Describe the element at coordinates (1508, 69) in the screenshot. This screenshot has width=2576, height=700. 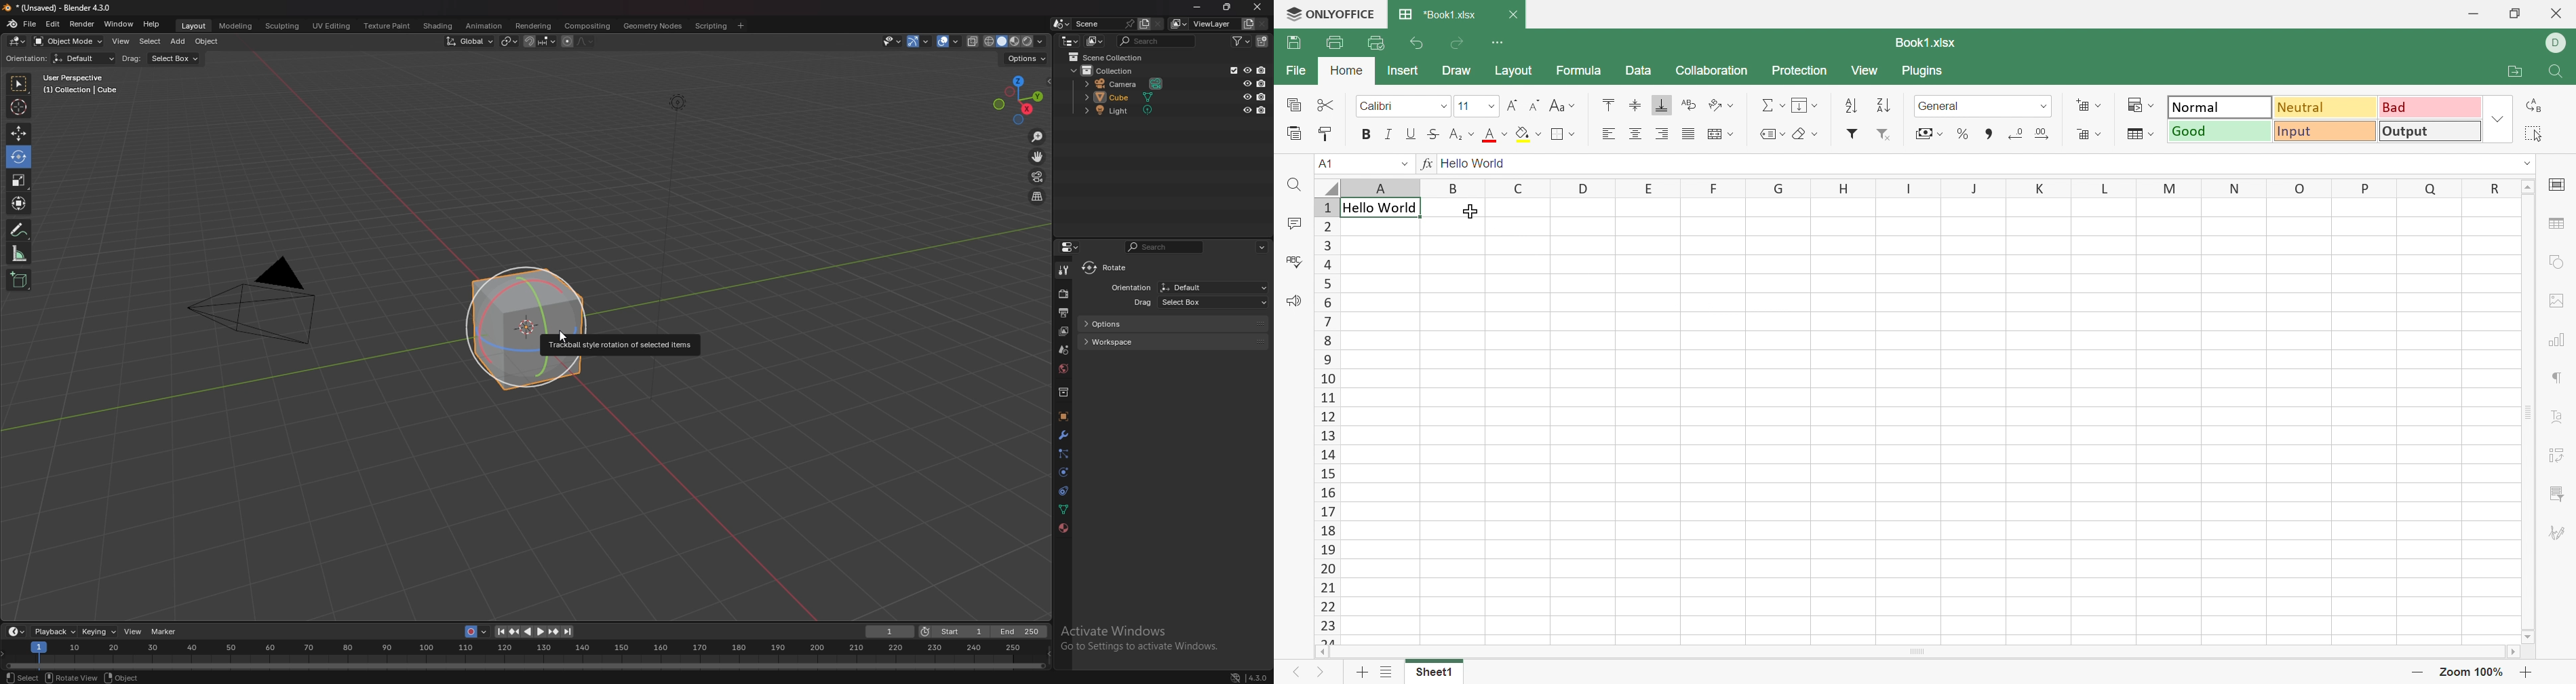
I see `Layout` at that location.